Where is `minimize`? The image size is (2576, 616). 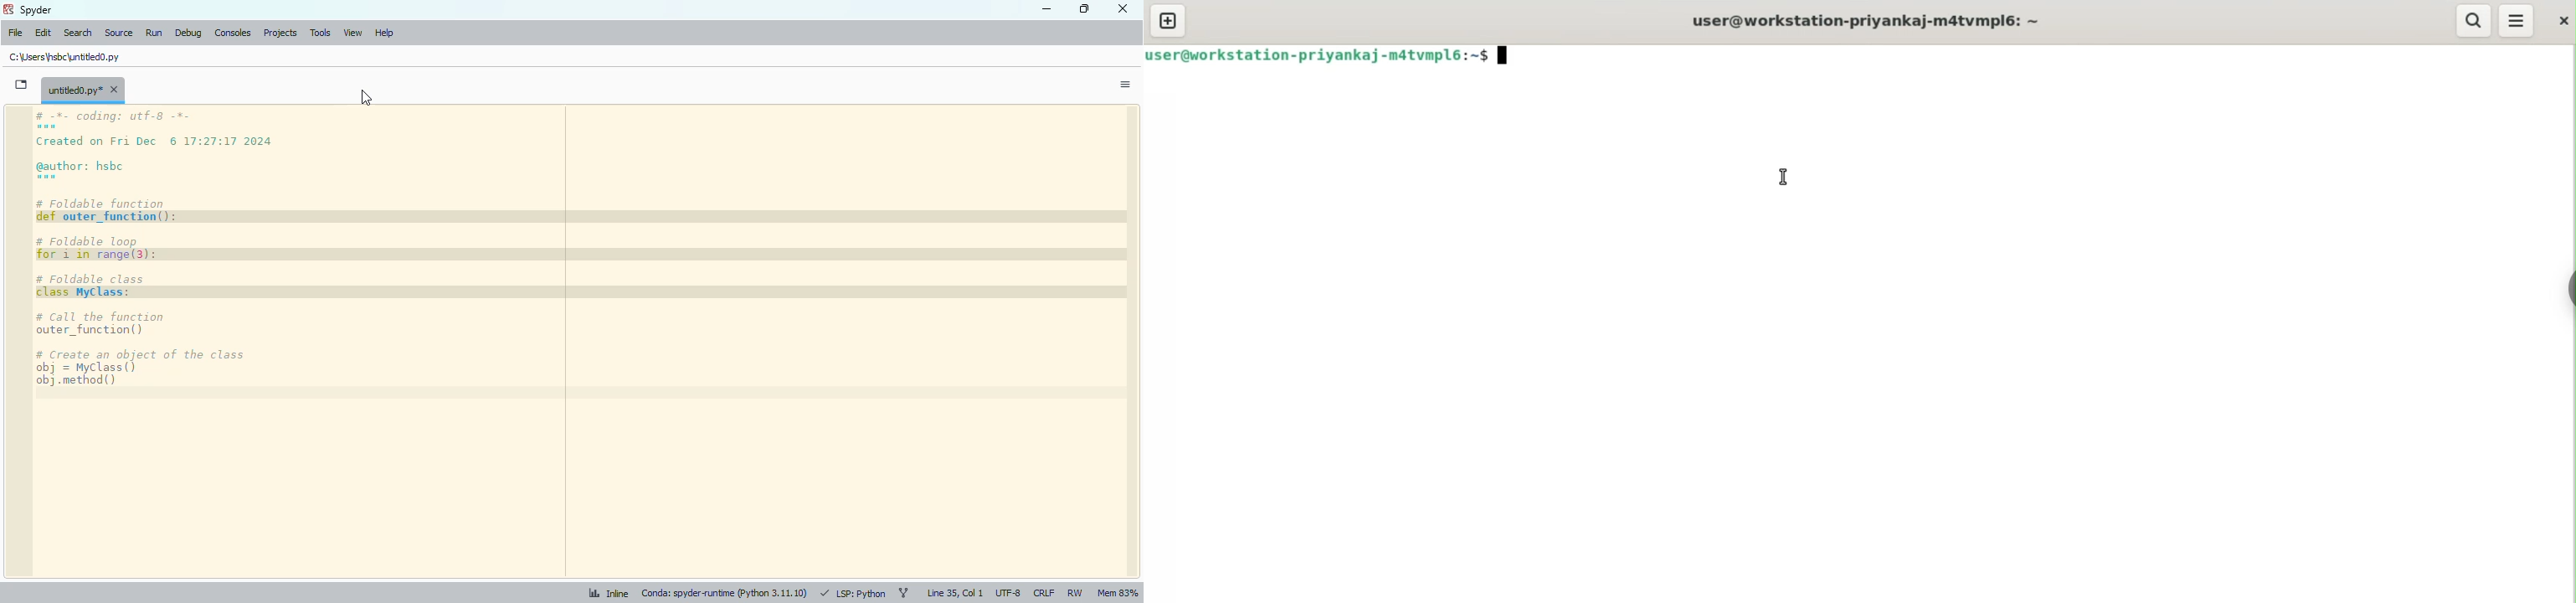 minimize is located at coordinates (1047, 9).